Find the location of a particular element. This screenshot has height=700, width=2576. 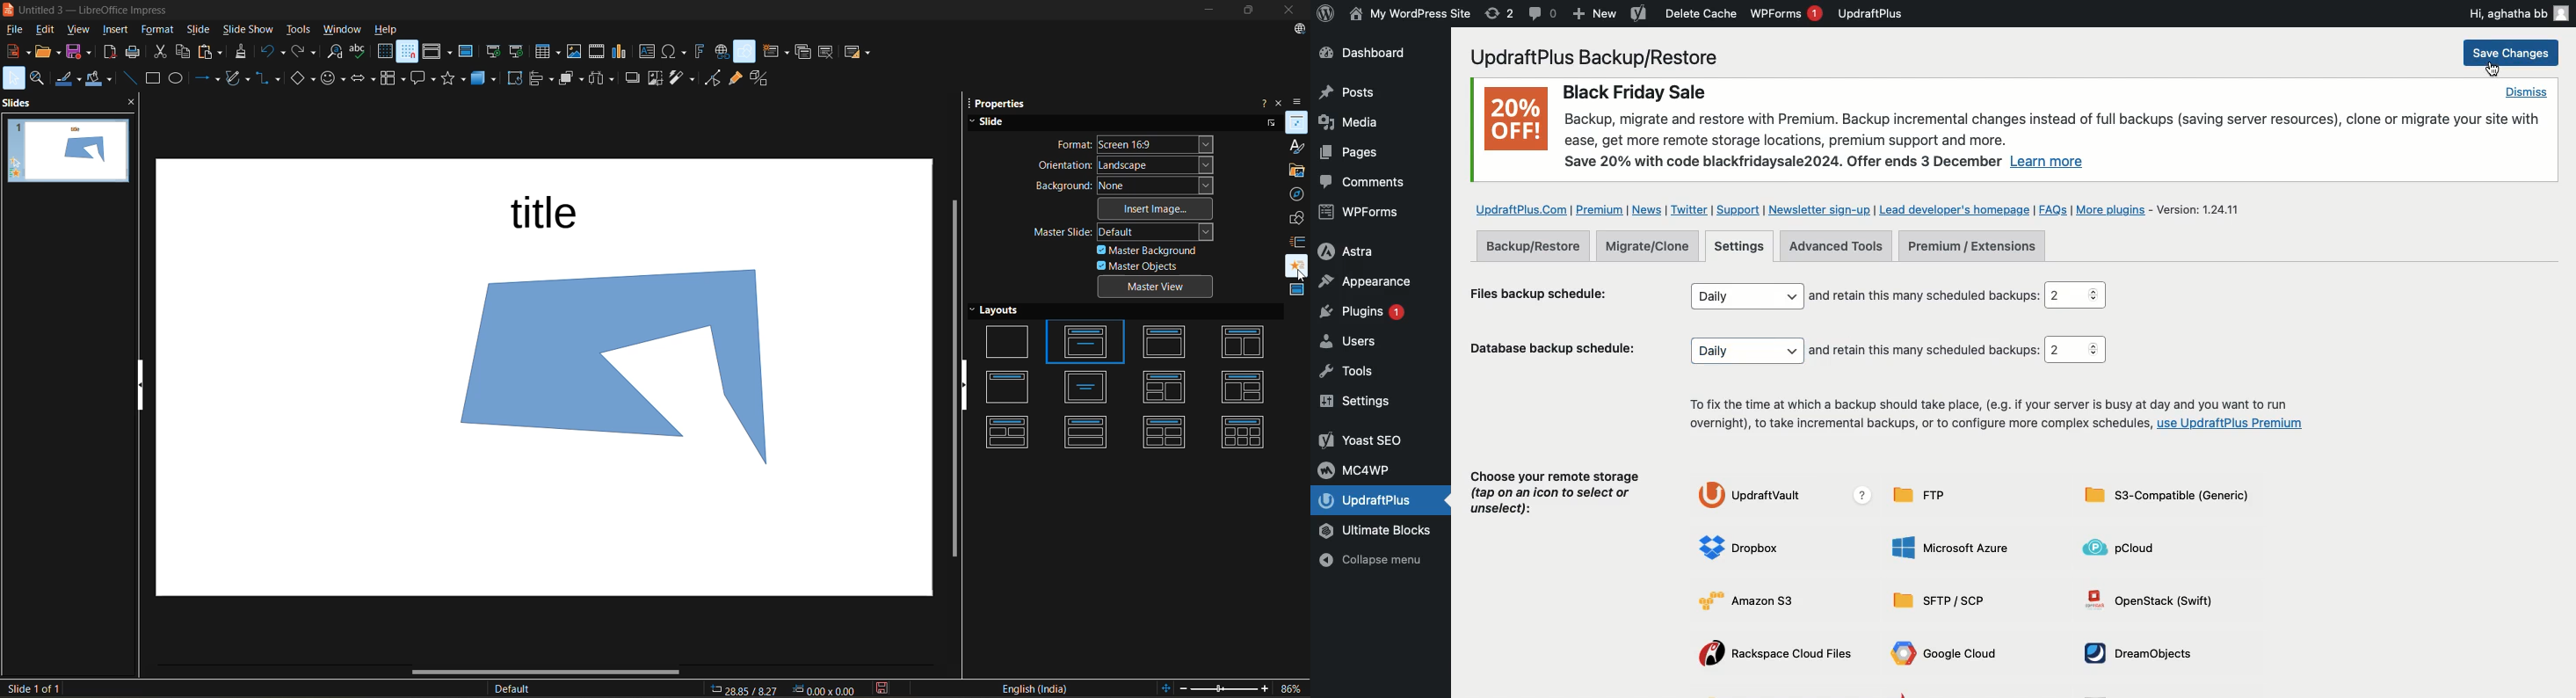

wordpress logo is located at coordinates (1325, 13).